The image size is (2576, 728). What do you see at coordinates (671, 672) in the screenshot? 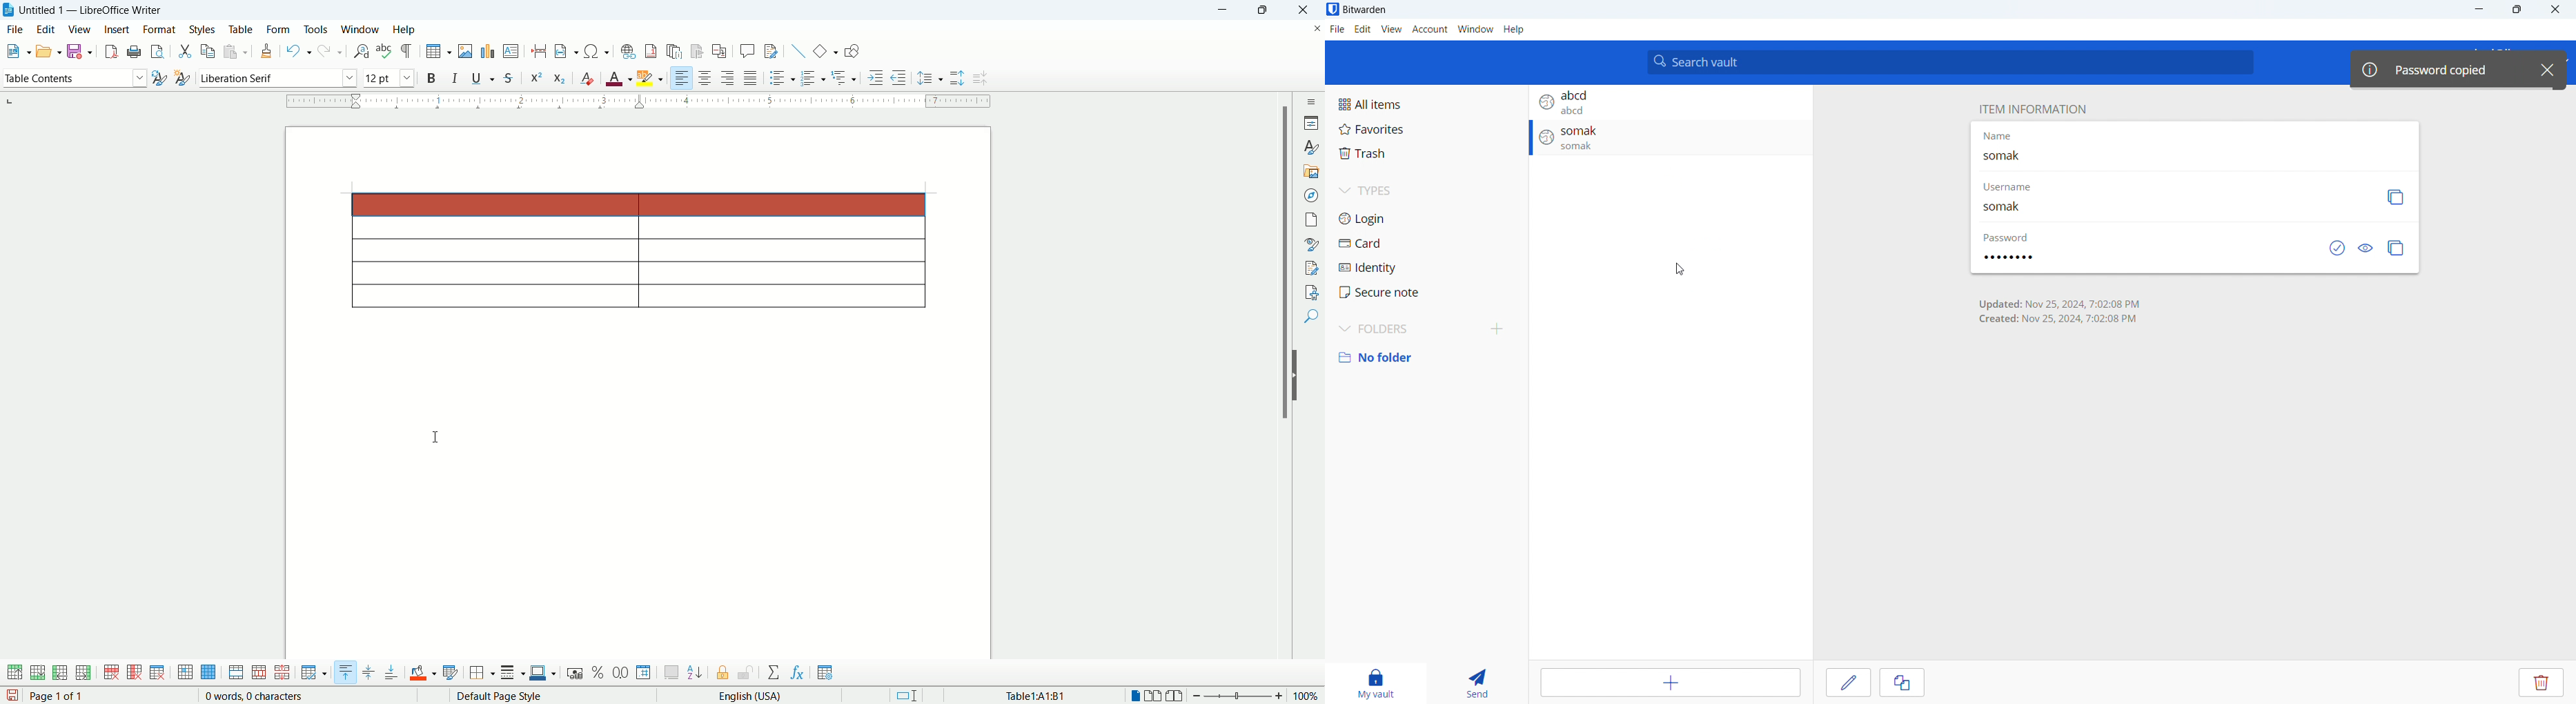
I see `insert caption` at bounding box center [671, 672].